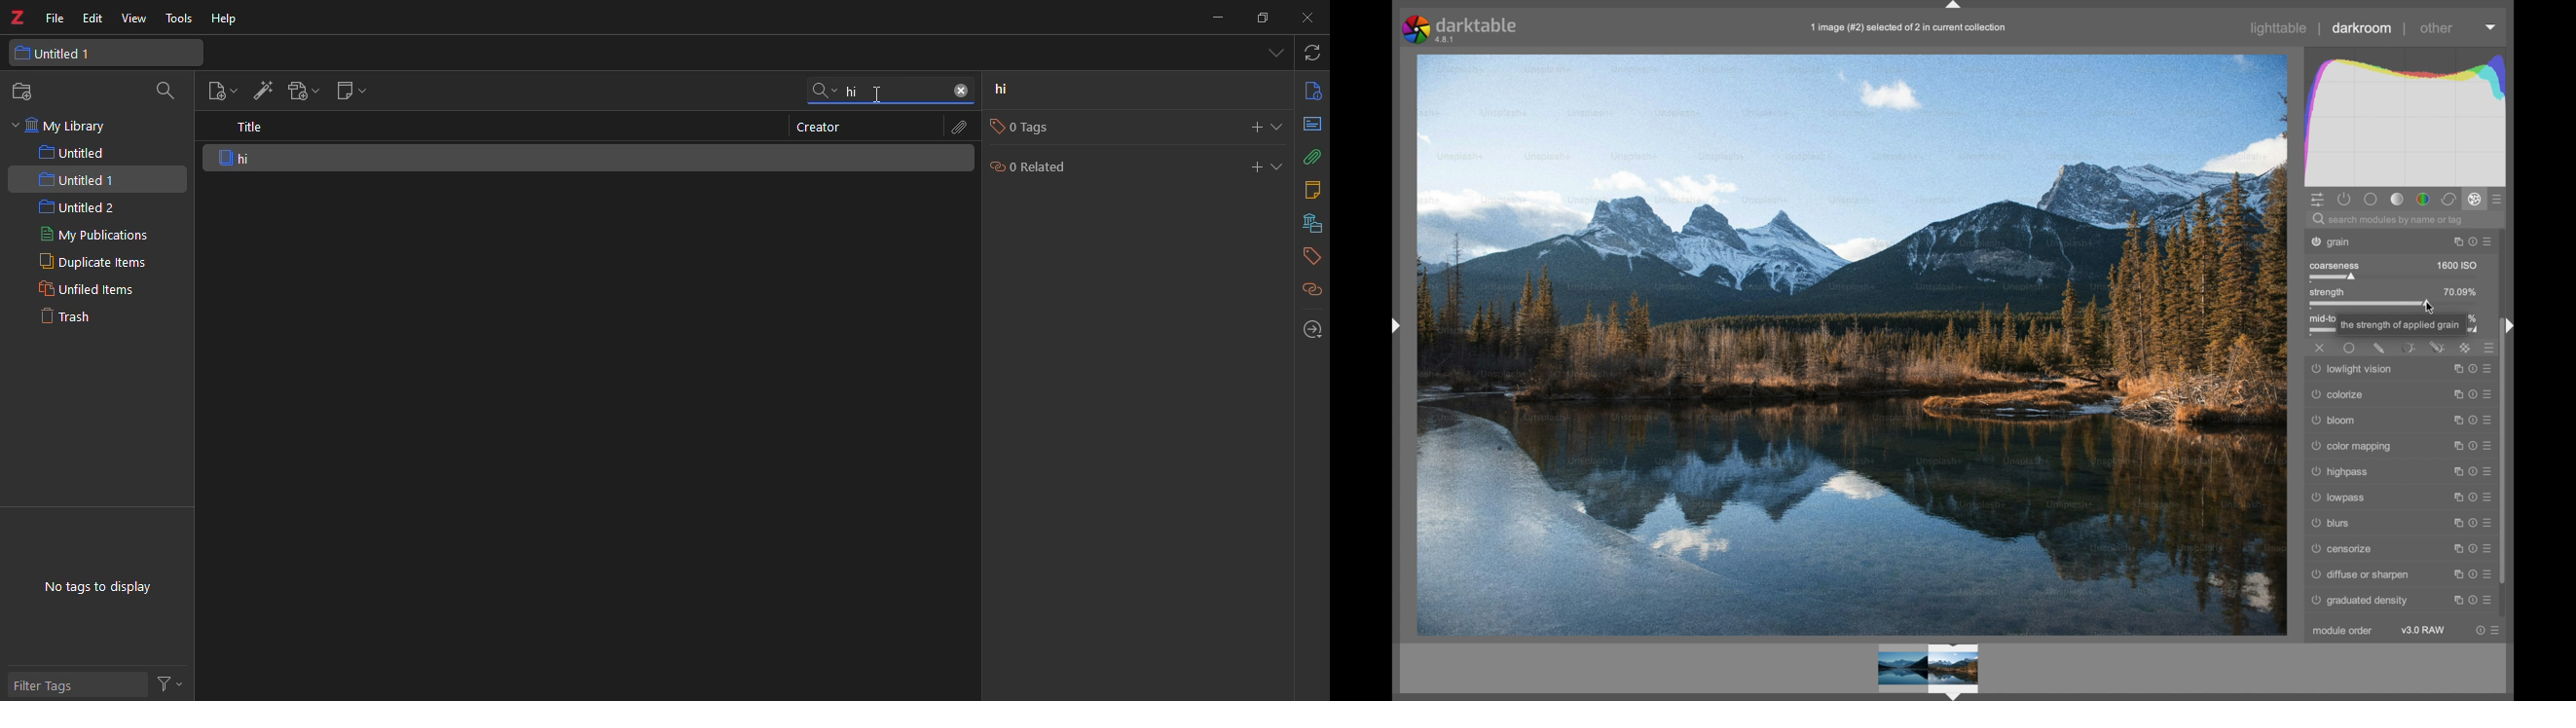 Image resolution: width=2576 pixels, height=728 pixels. What do you see at coordinates (2455, 549) in the screenshot?
I see `instance` at bounding box center [2455, 549].